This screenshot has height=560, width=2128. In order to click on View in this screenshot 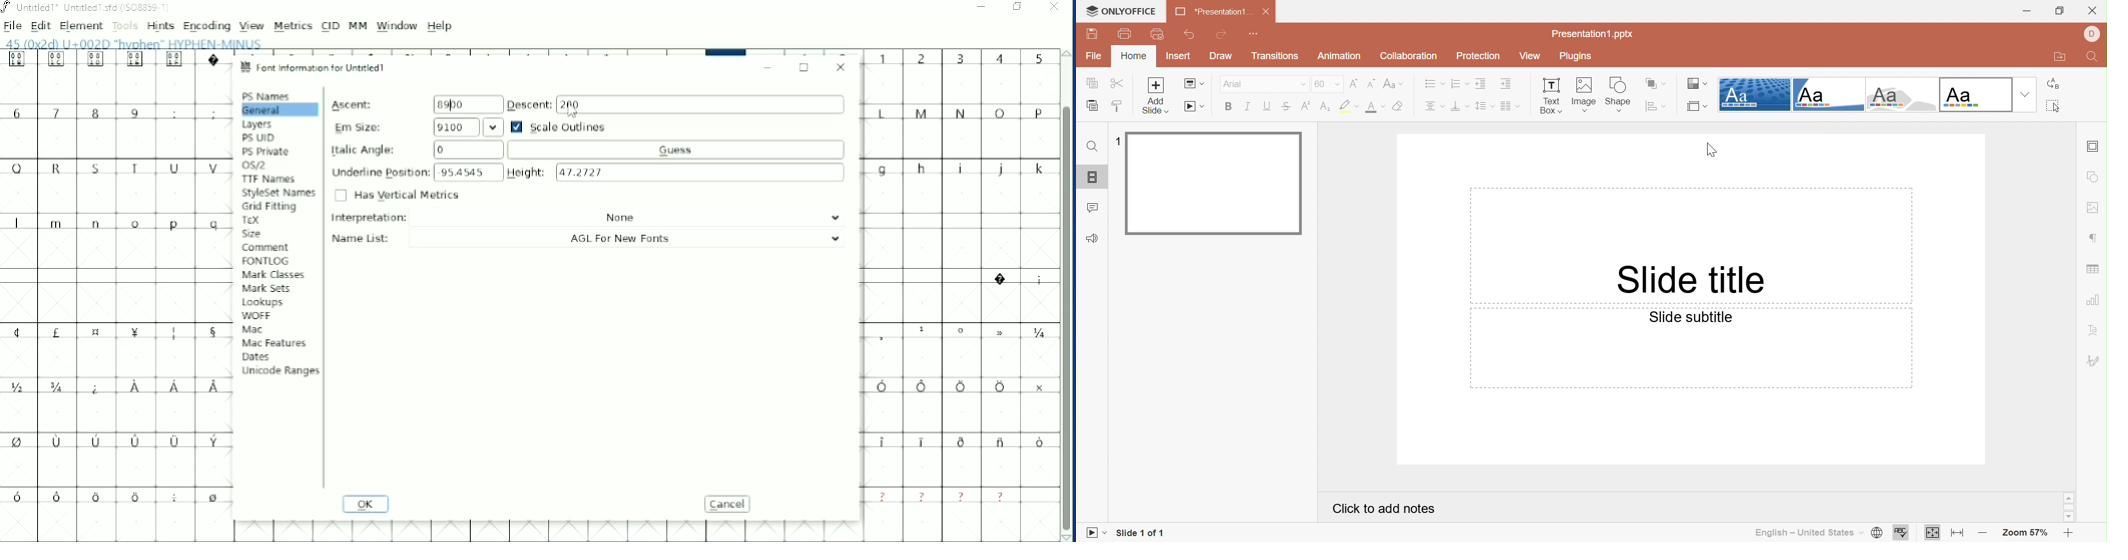, I will do `click(252, 26)`.